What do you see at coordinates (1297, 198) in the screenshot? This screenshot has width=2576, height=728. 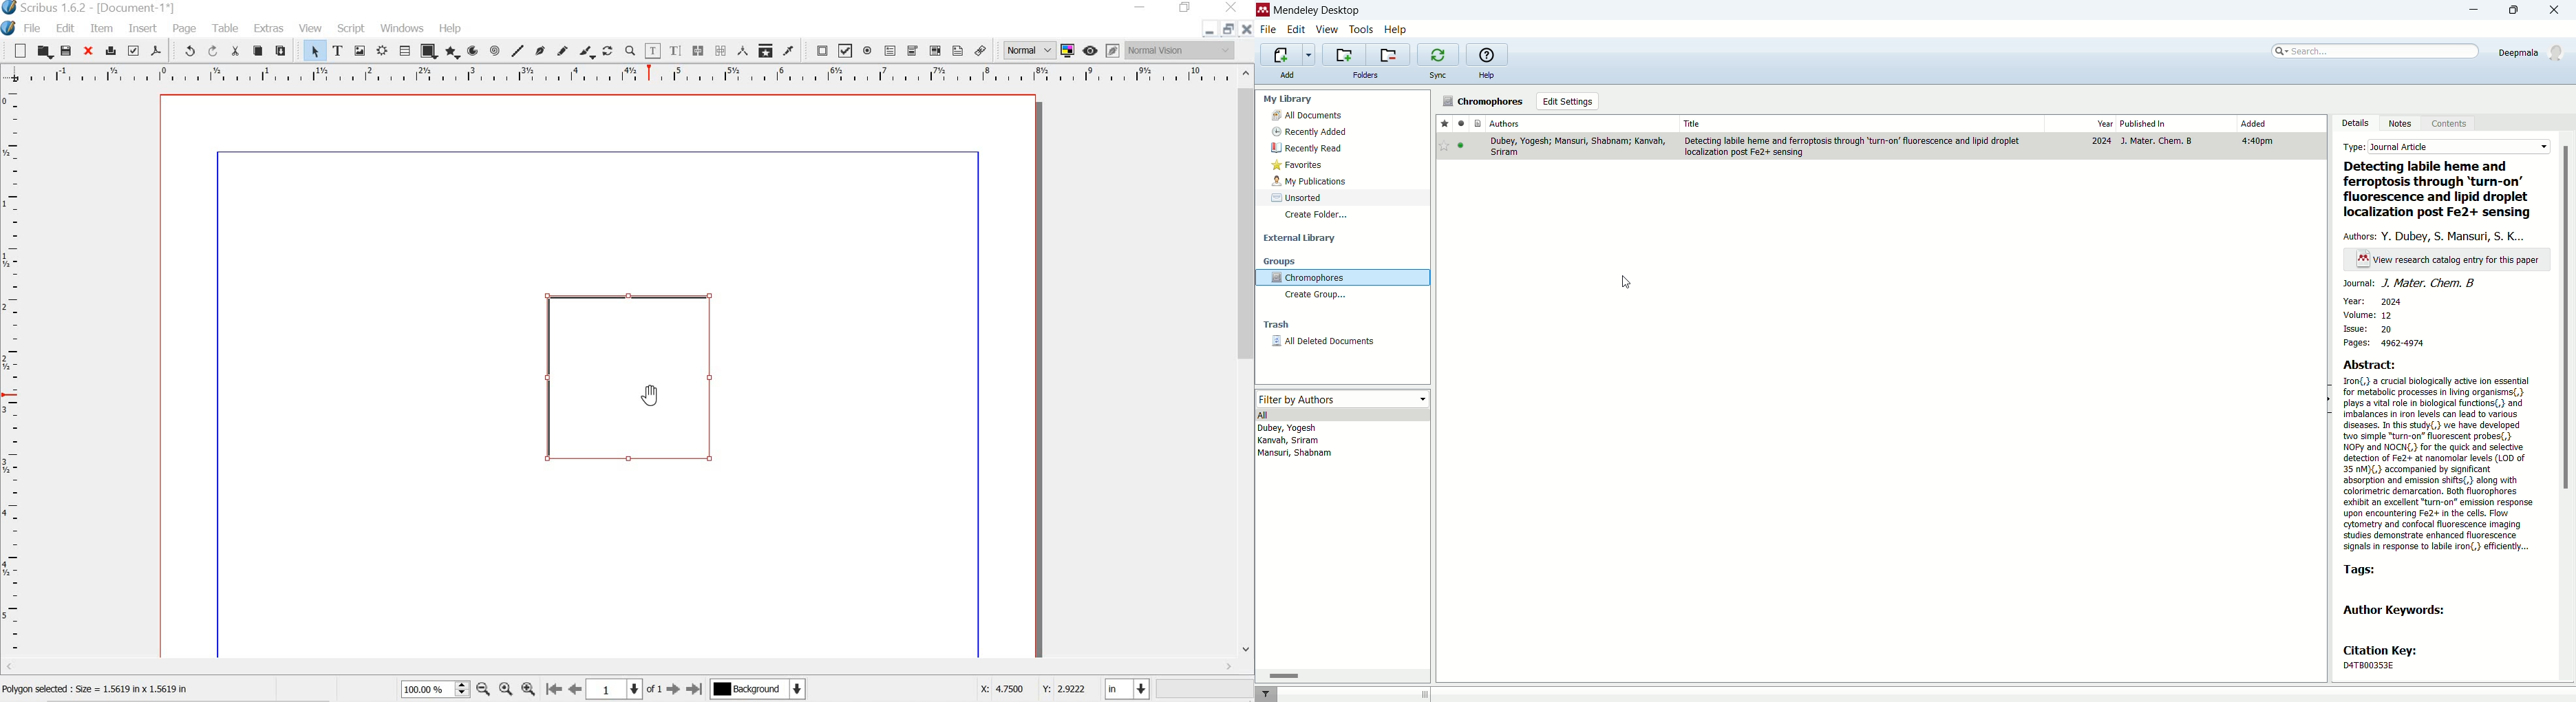 I see `unsorted` at bounding box center [1297, 198].